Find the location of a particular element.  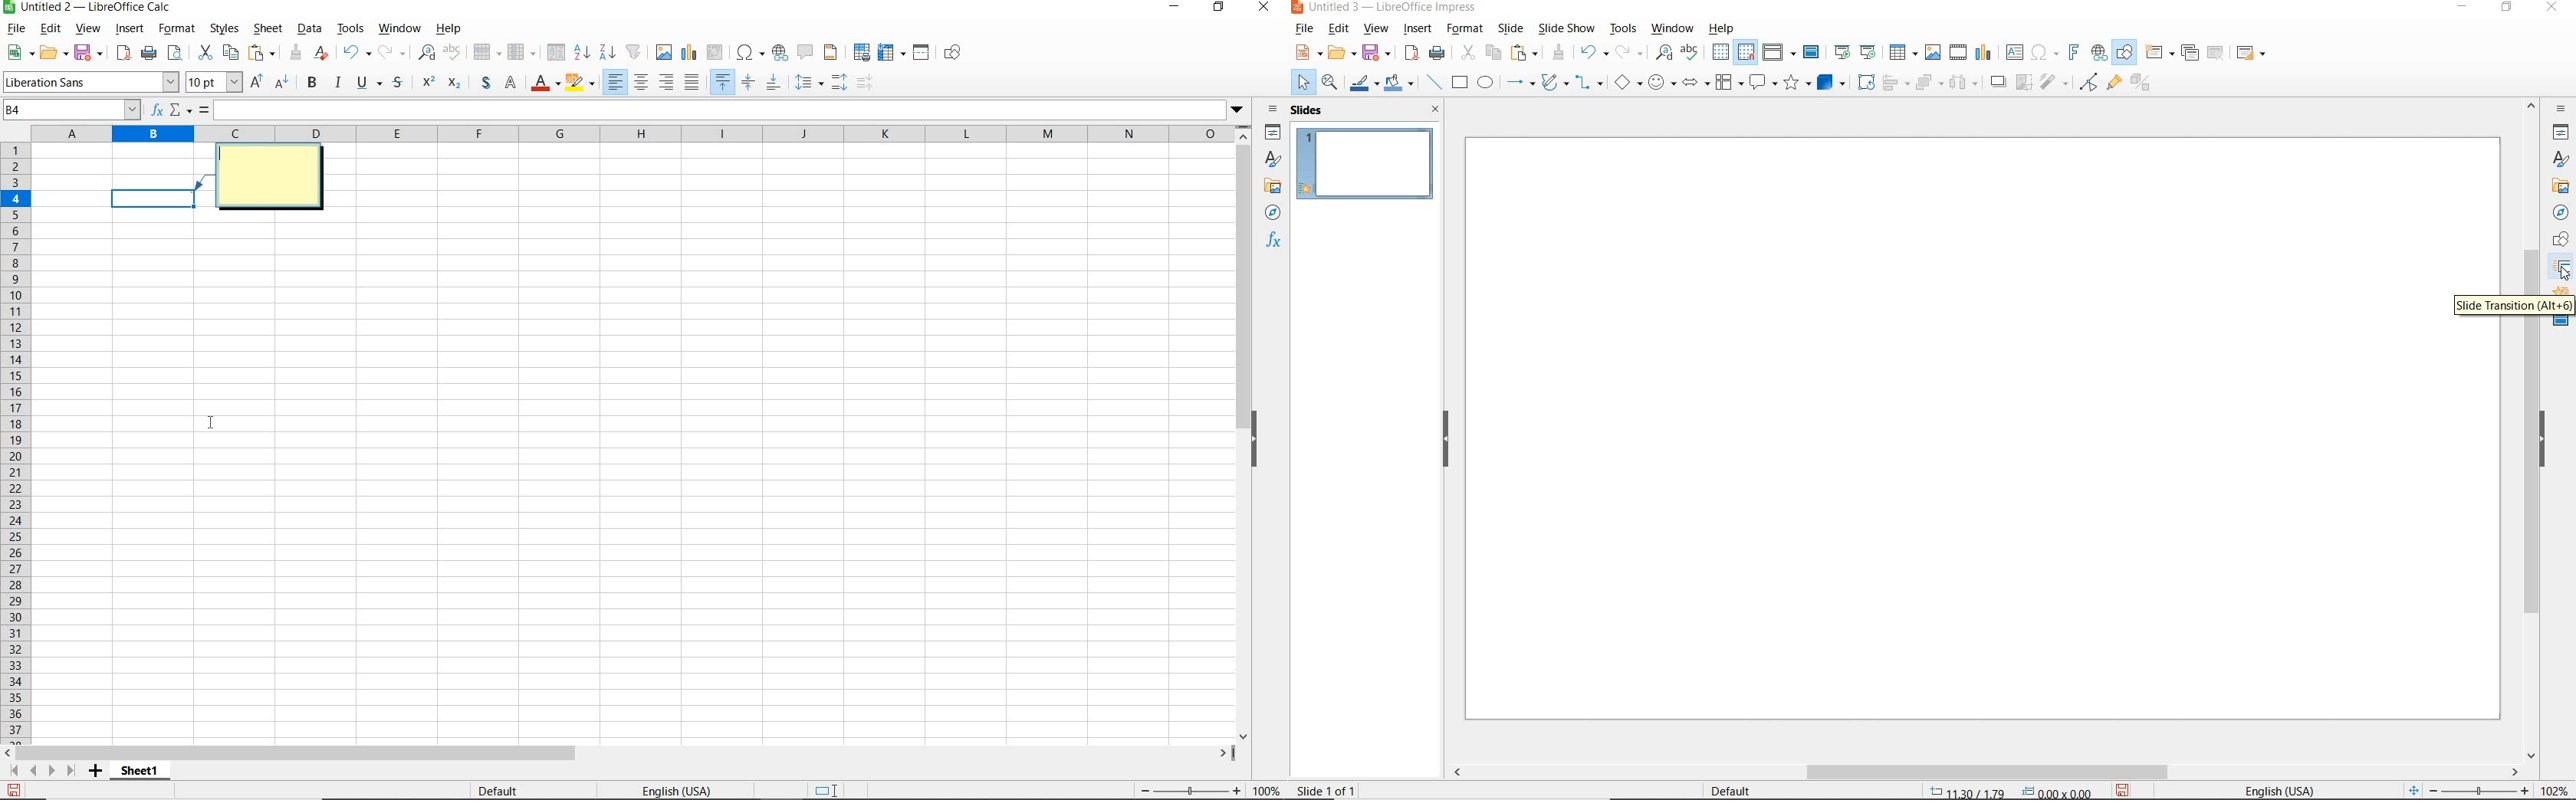

Decrease font size is located at coordinates (282, 84).